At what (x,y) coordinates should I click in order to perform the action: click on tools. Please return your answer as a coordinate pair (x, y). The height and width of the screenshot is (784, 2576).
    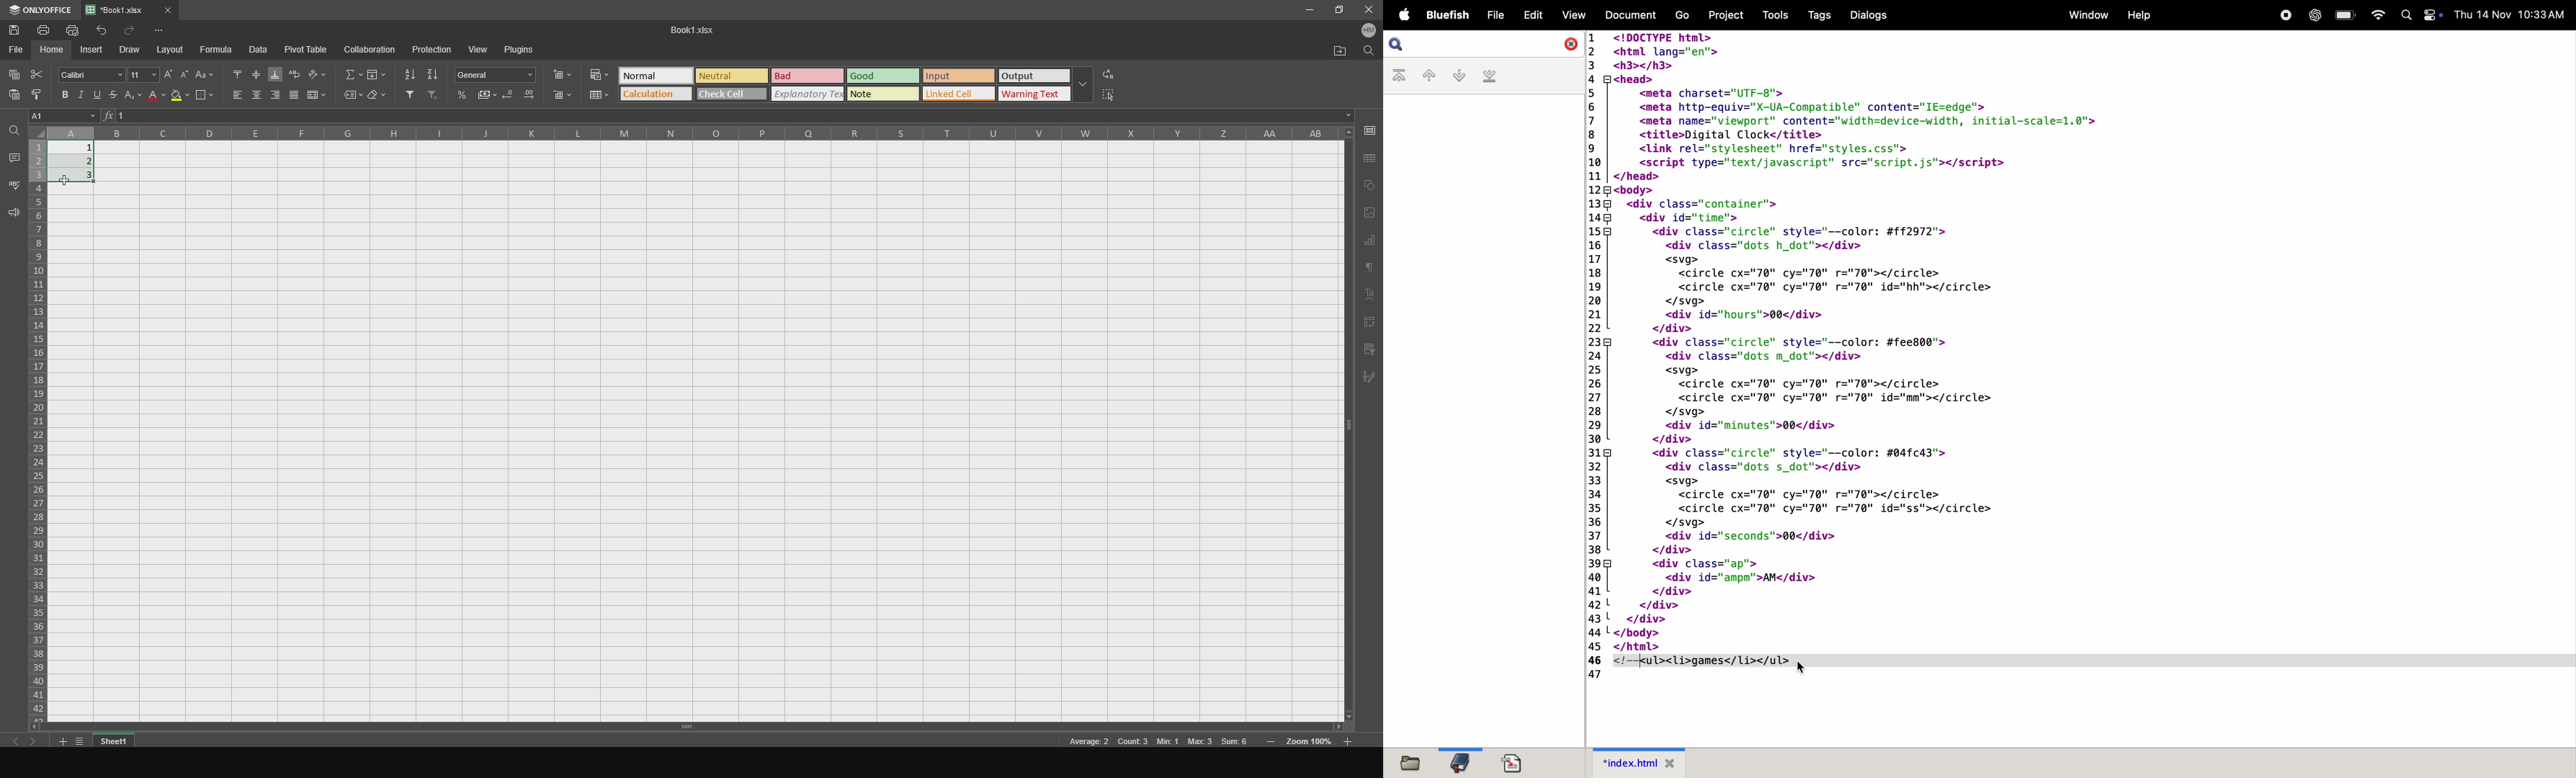
    Looking at the image, I should click on (1770, 14).